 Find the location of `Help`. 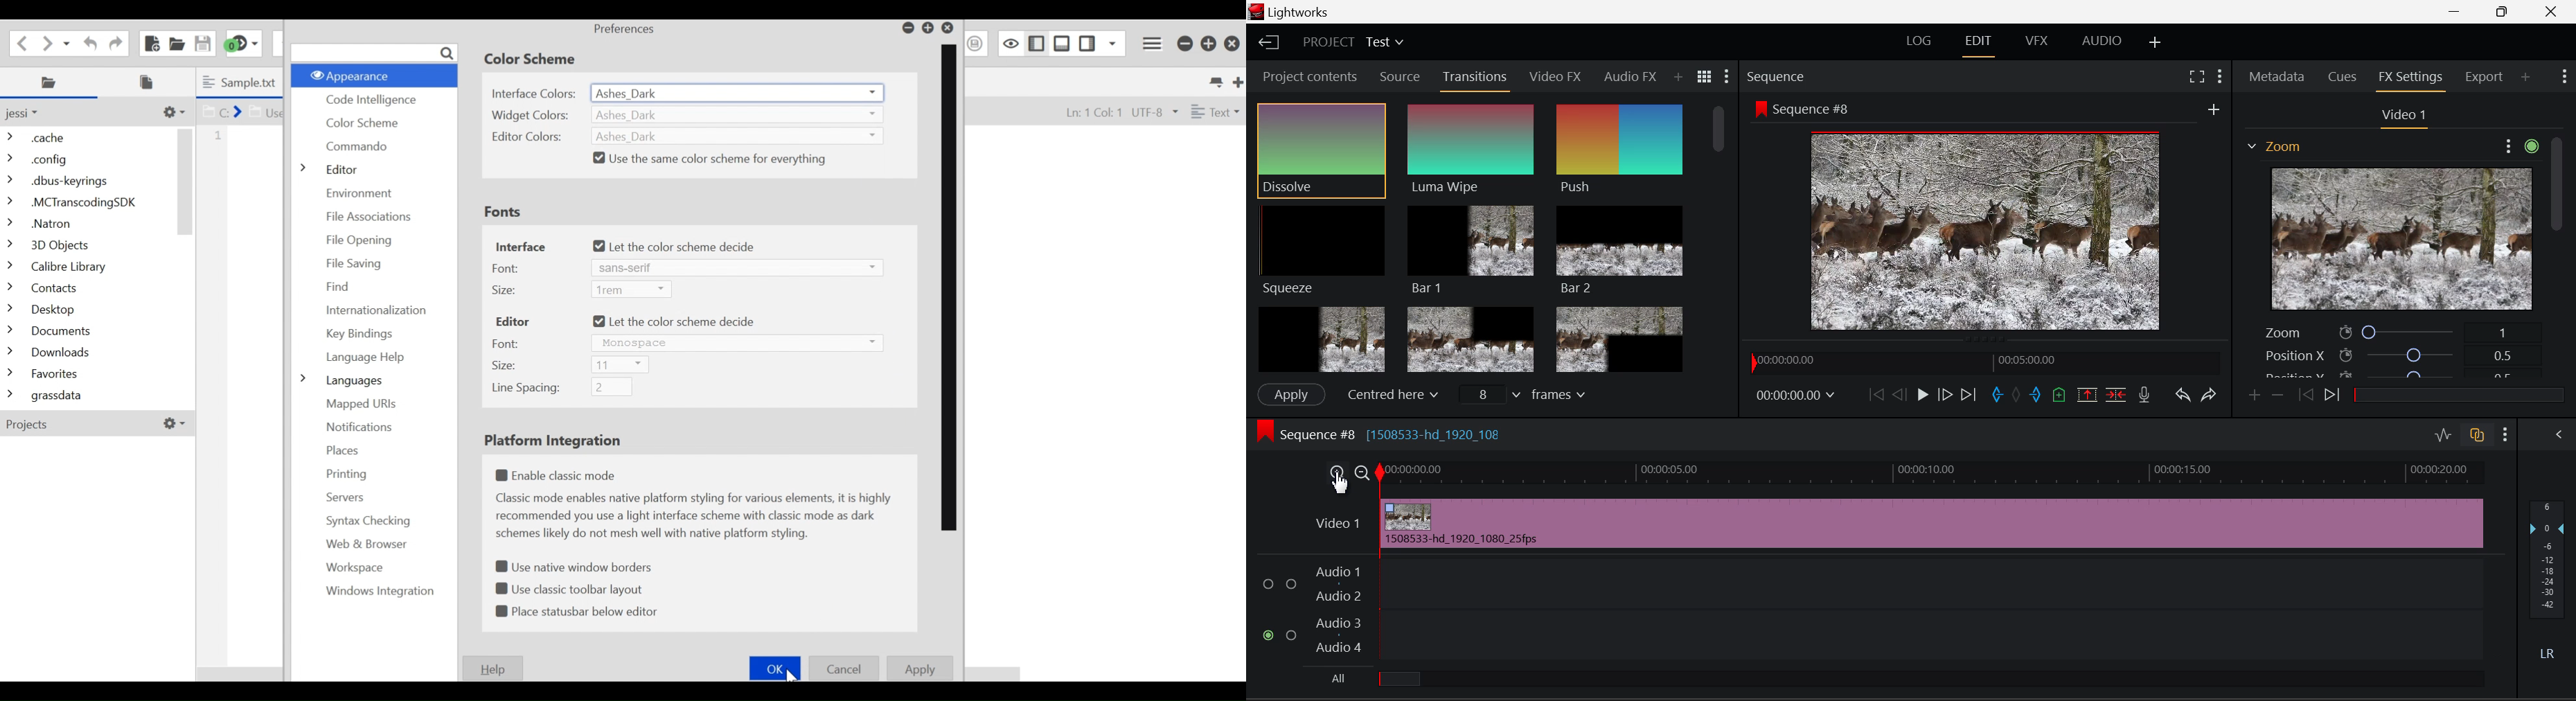

Help is located at coordinates (495, 668).